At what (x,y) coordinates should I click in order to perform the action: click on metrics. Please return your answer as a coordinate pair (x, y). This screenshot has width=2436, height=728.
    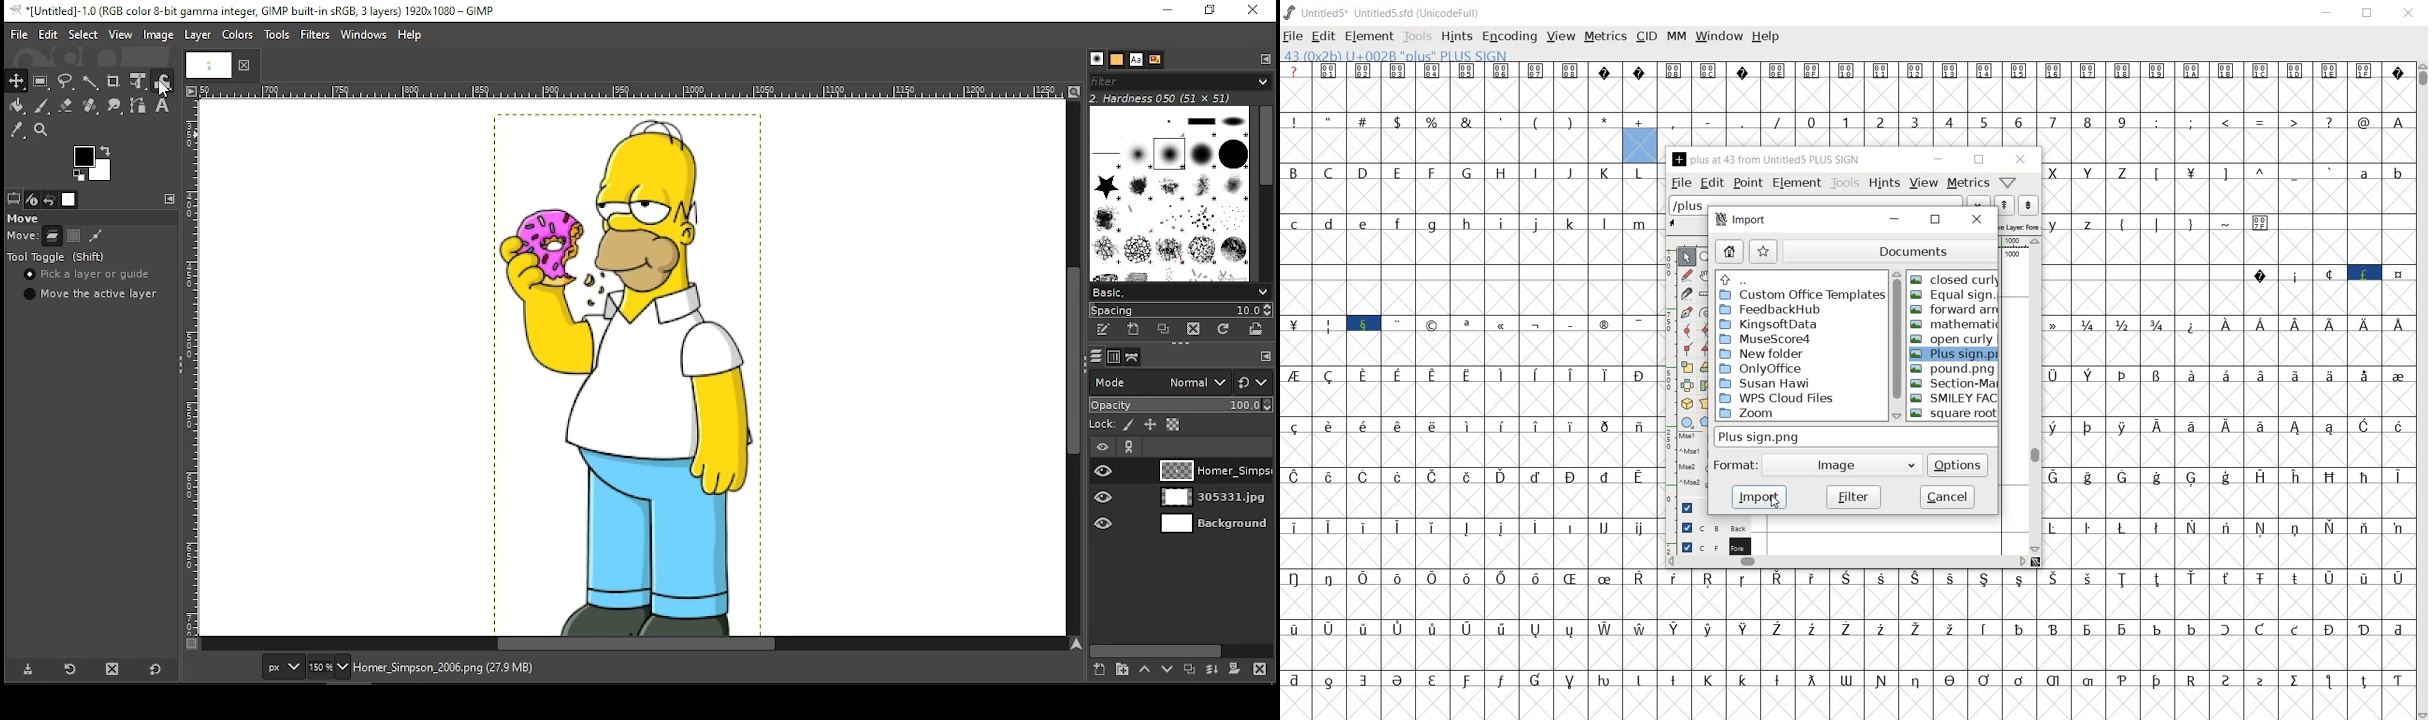
    Looking at the image, I should click on (1605, 37).